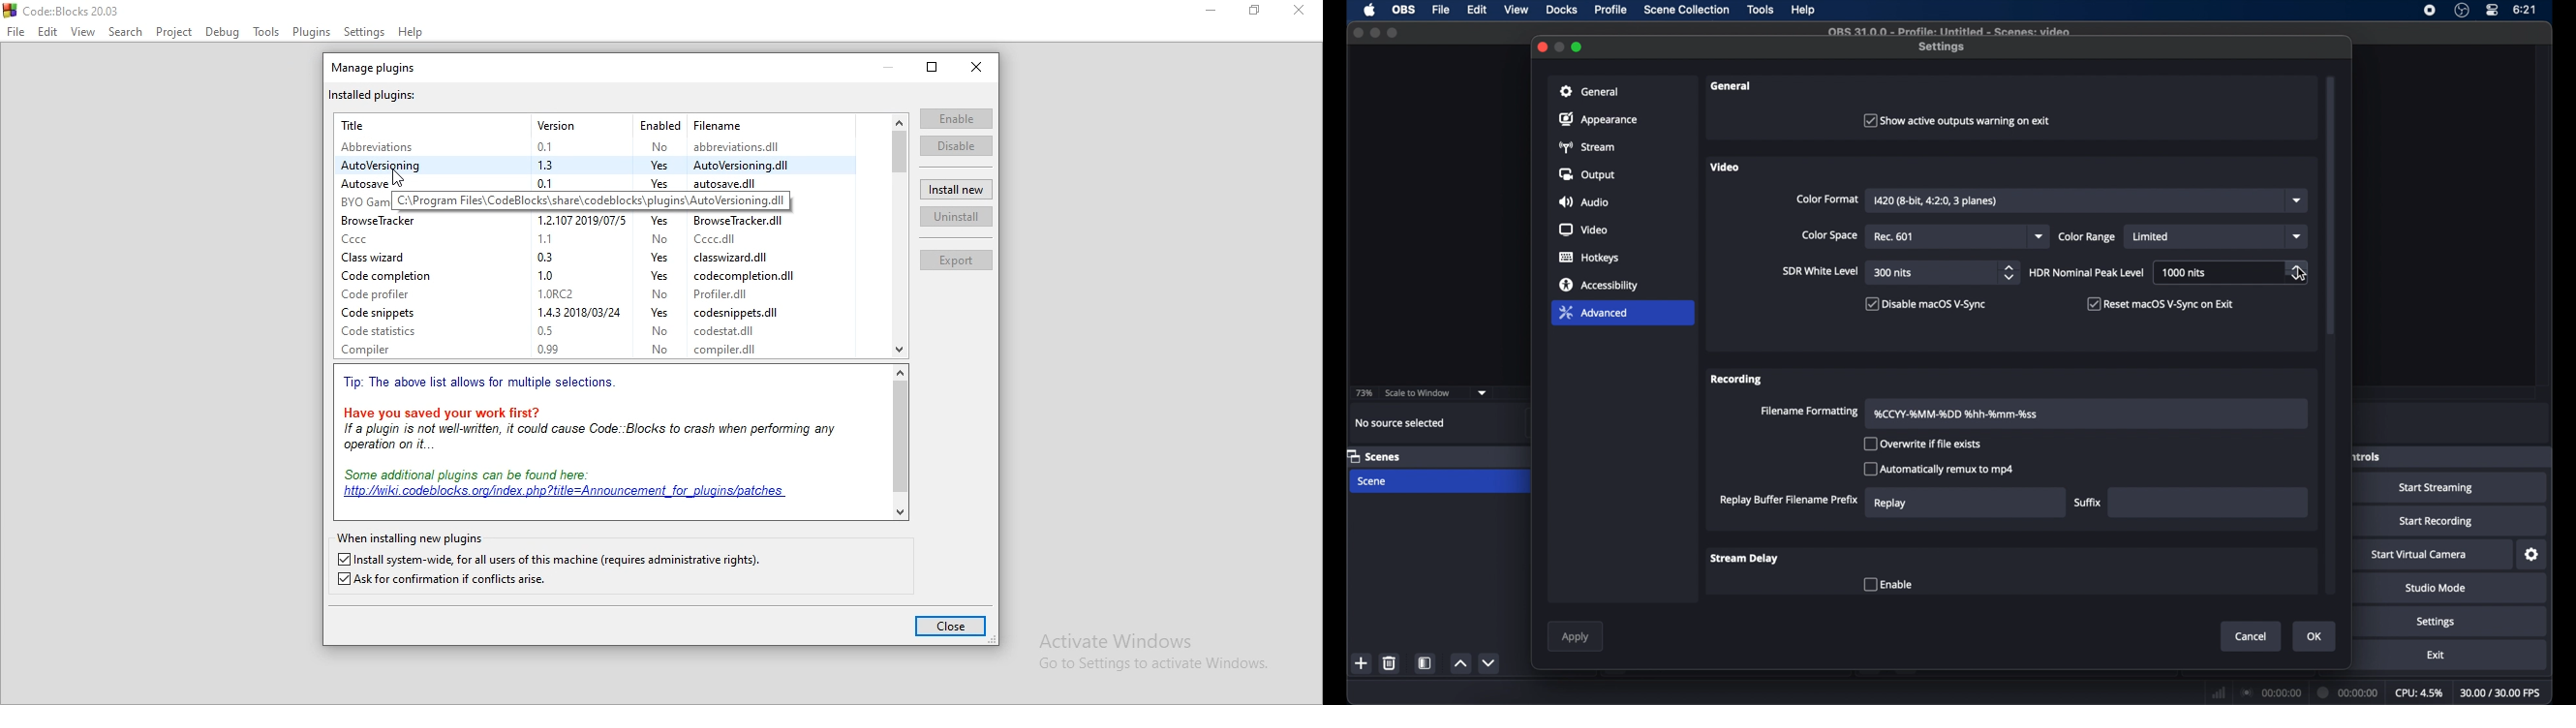 This screenshot has width=2576, height=728. What do you see at coordinates (900, 120) in the screenshot?
I see `scroll up` at bounding box center [900, 120].